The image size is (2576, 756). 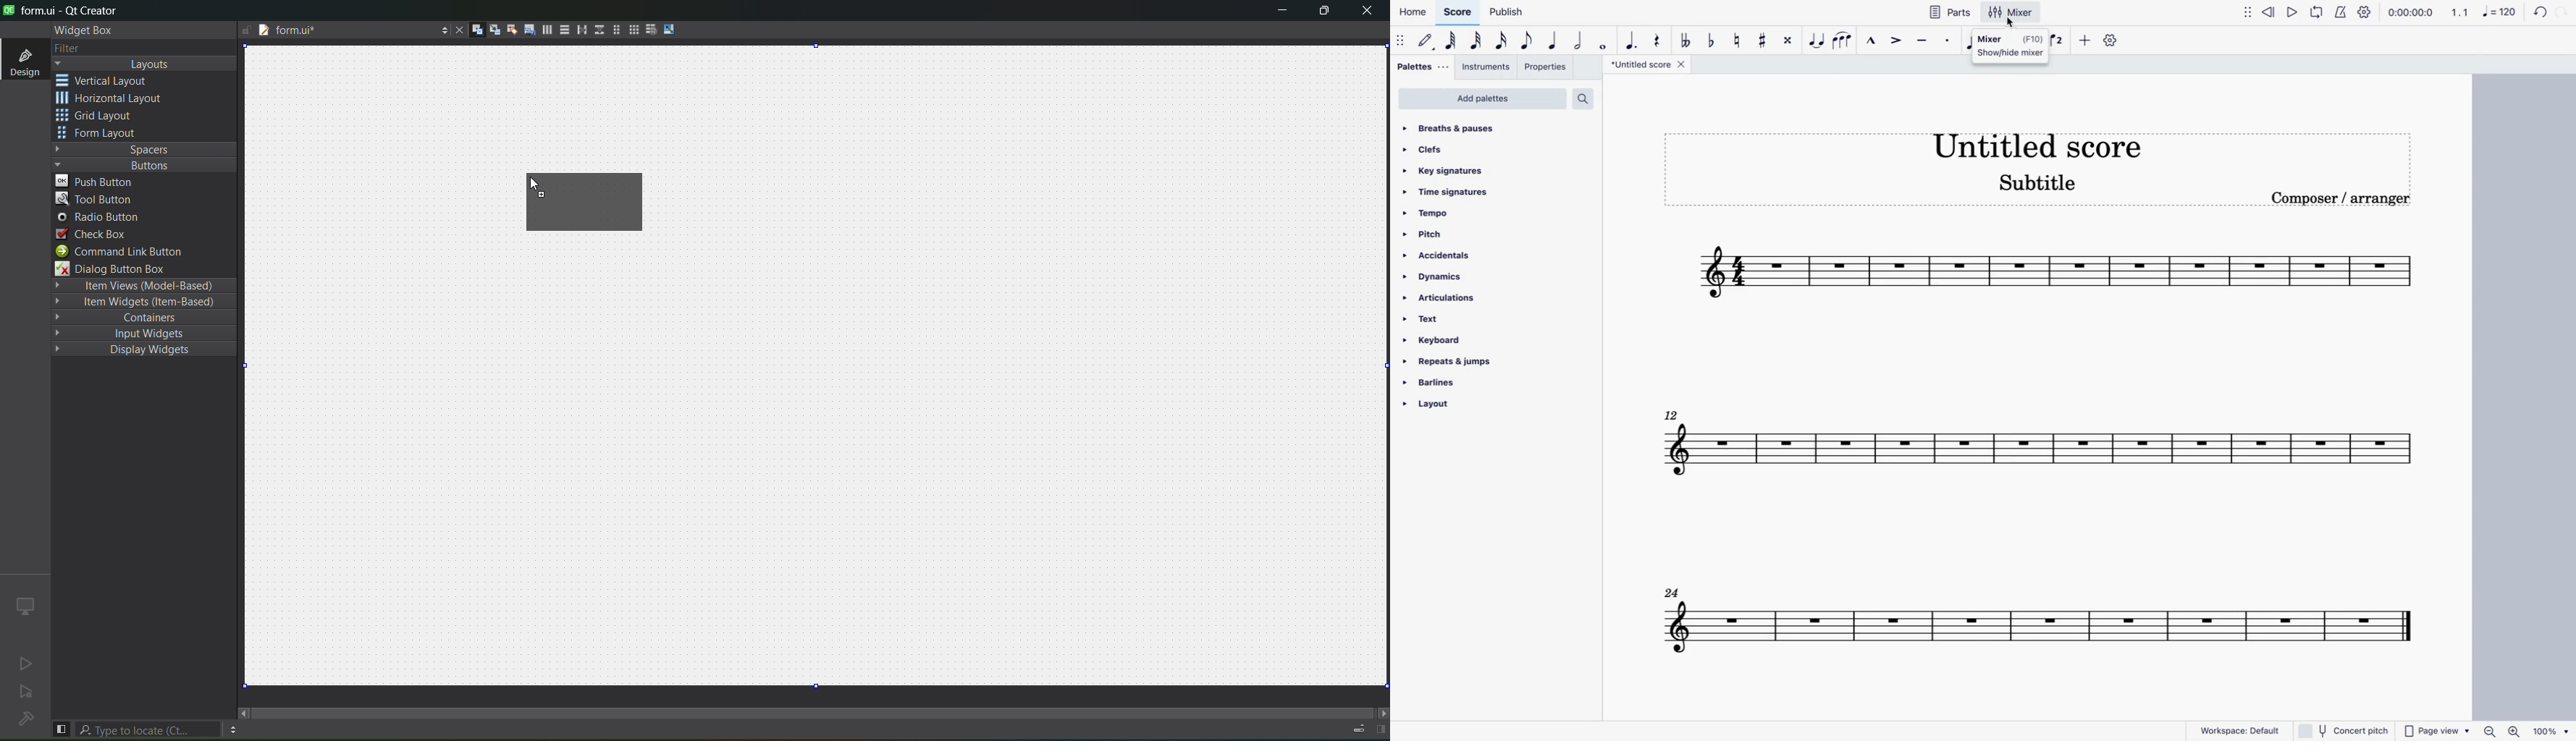 What do you see at coordinates (579, 32) in the screenshot?
I see `horizontal splitter` at bounding box center [579, 32].